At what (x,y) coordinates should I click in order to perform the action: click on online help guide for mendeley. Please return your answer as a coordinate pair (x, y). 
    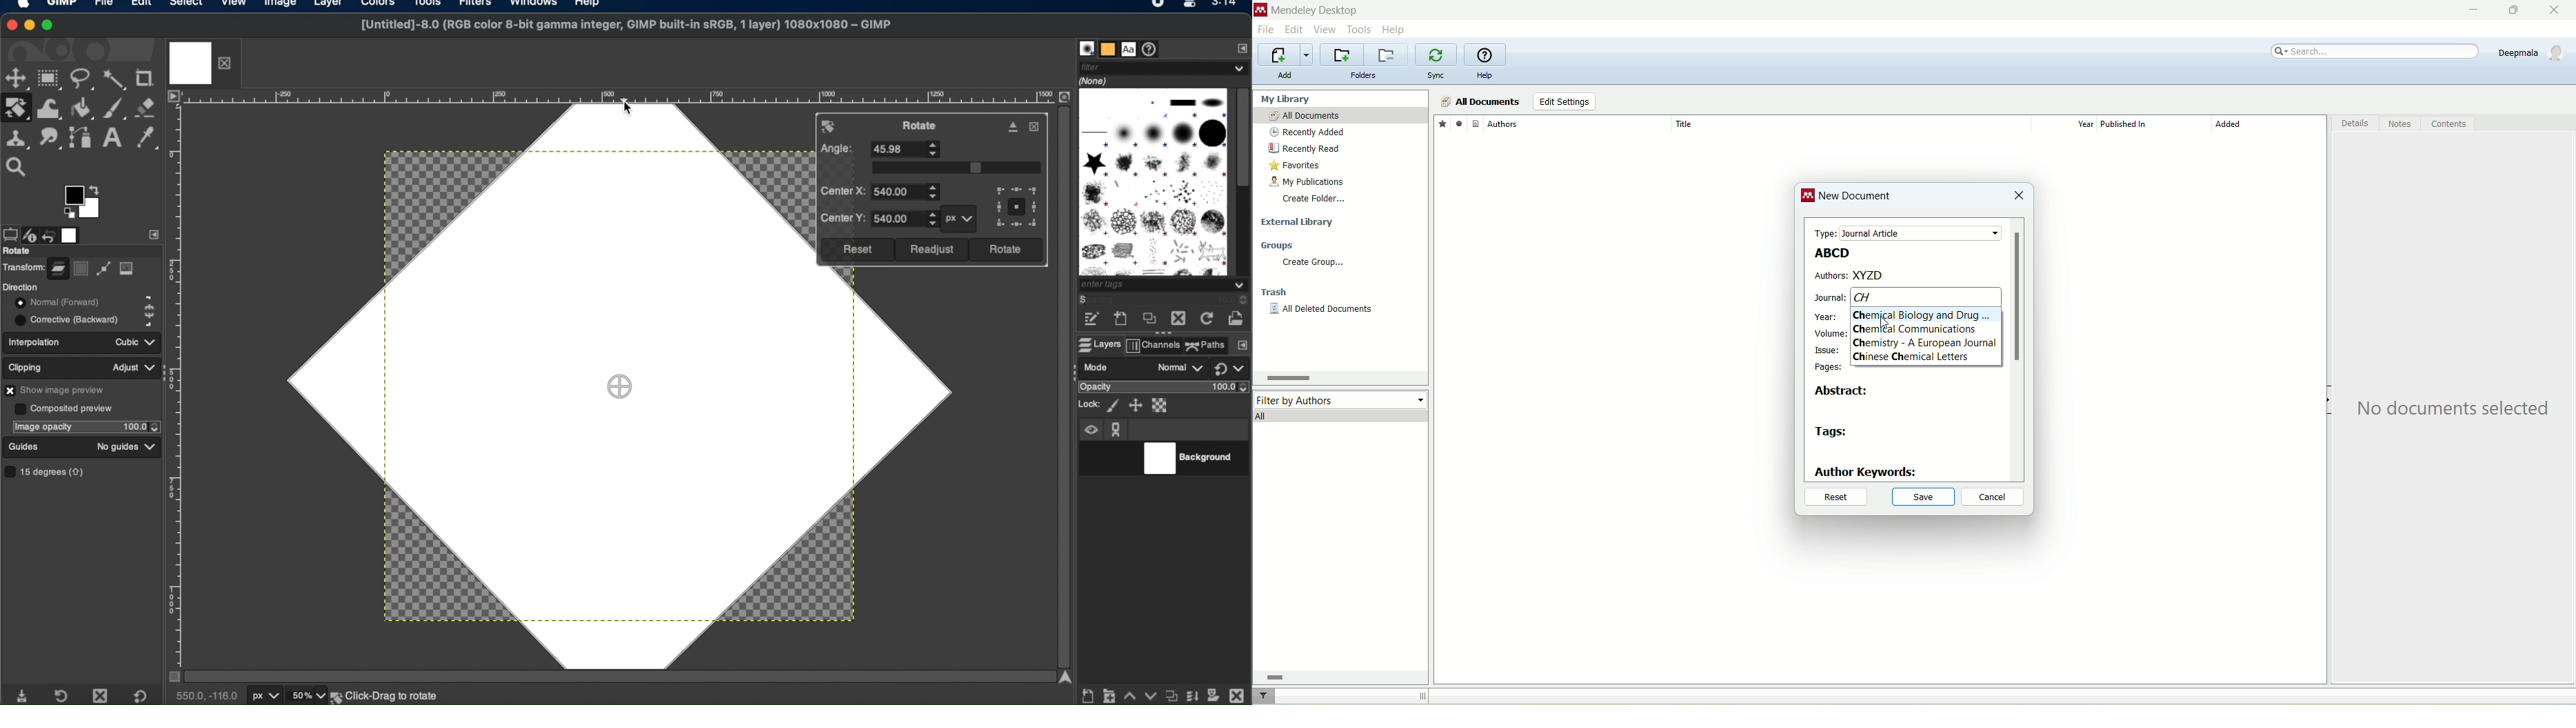
    Looking at the image, I should click on (1486, 55).